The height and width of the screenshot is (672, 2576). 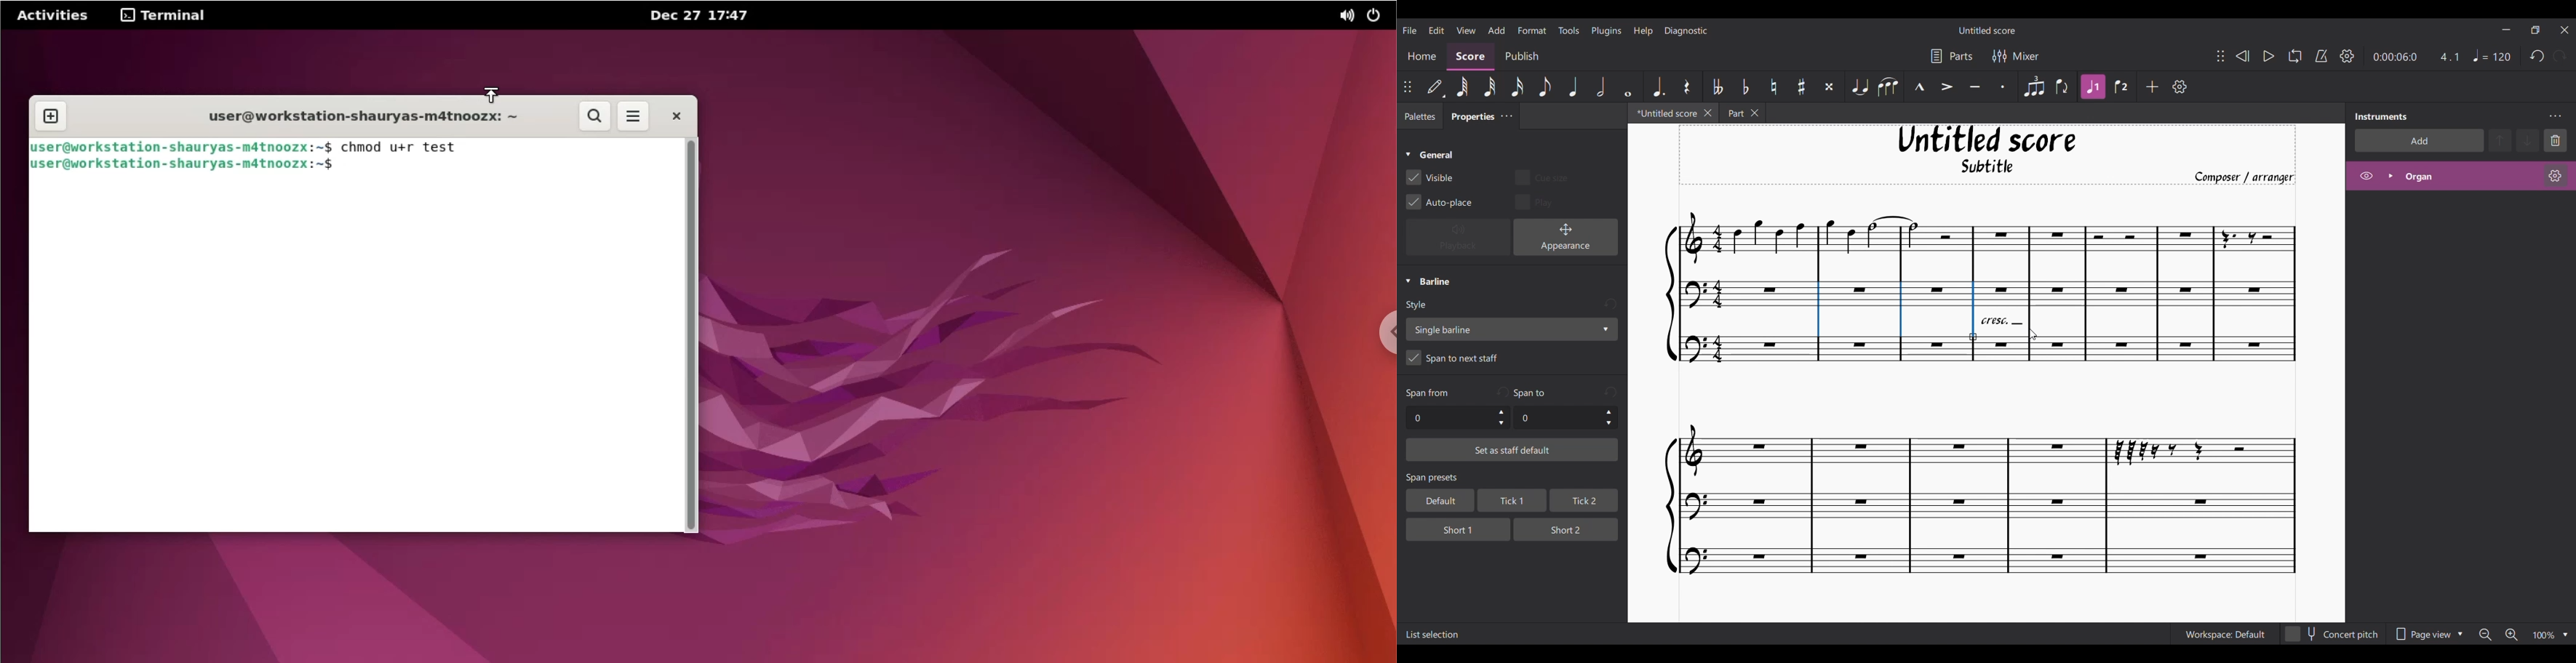 What do you see at coordinates (52, 15) in the screenshot?
I see `Activities` at bounding box center [52, 15].